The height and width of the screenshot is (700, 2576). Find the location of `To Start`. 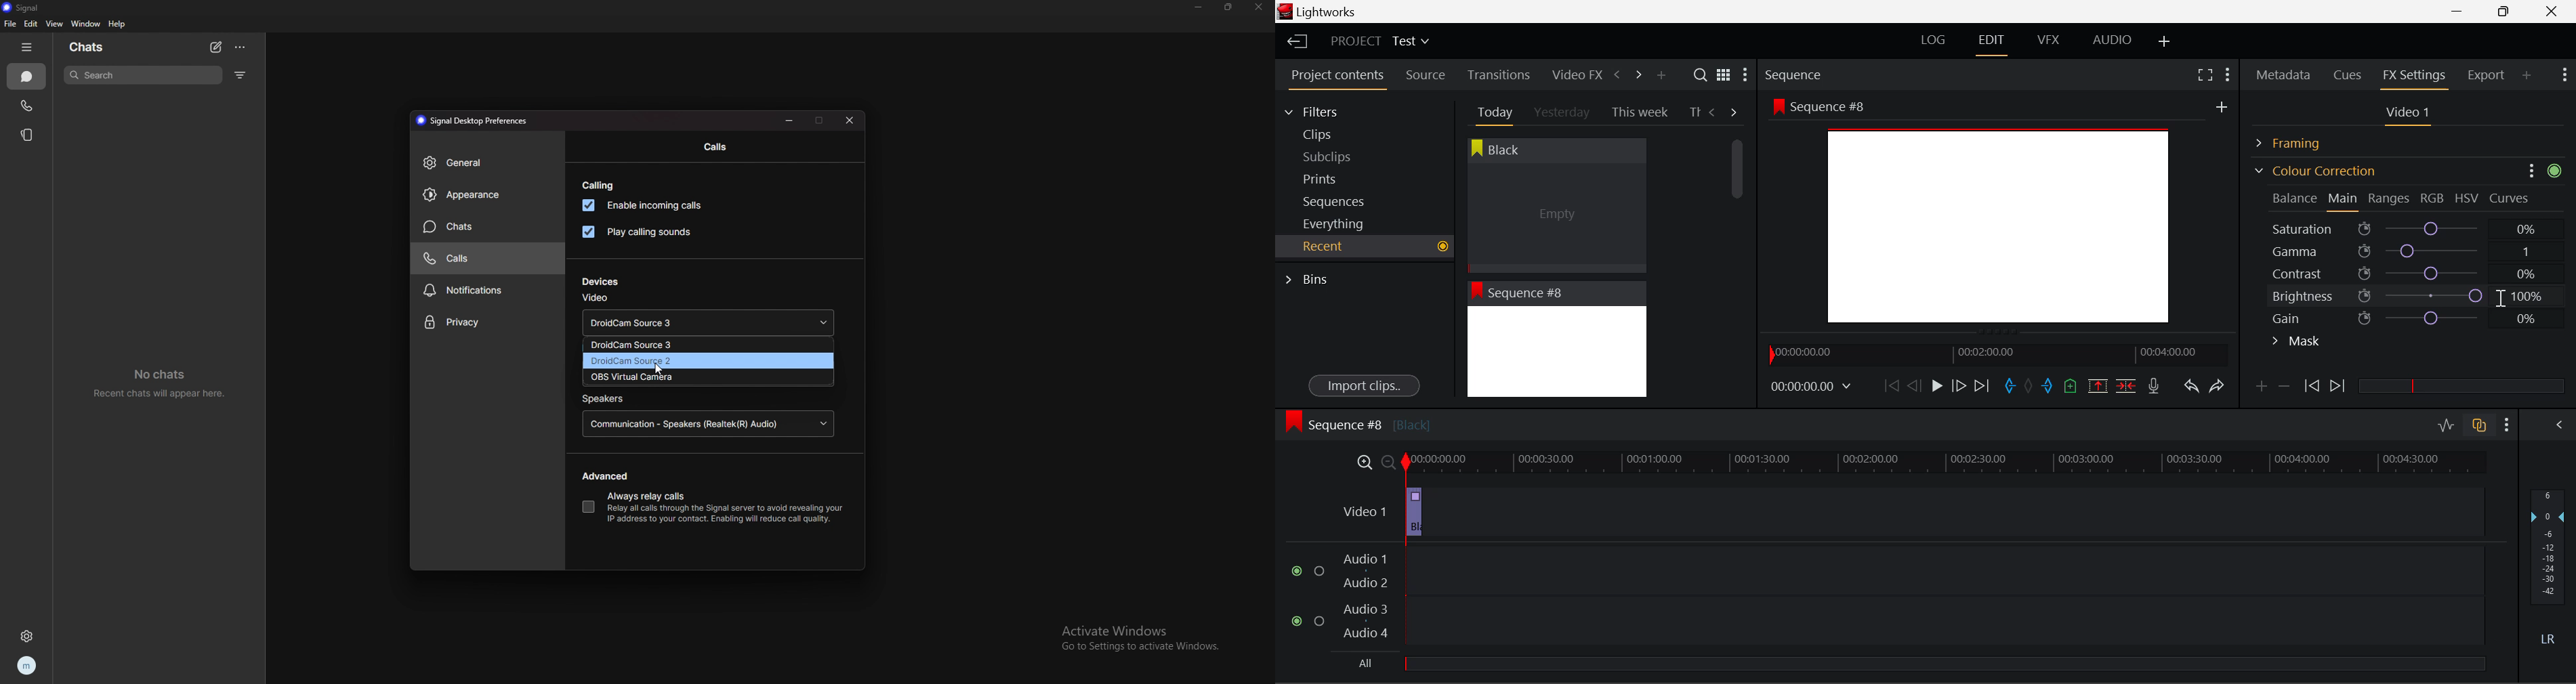

To Start is located at coordinates (1890, 385).